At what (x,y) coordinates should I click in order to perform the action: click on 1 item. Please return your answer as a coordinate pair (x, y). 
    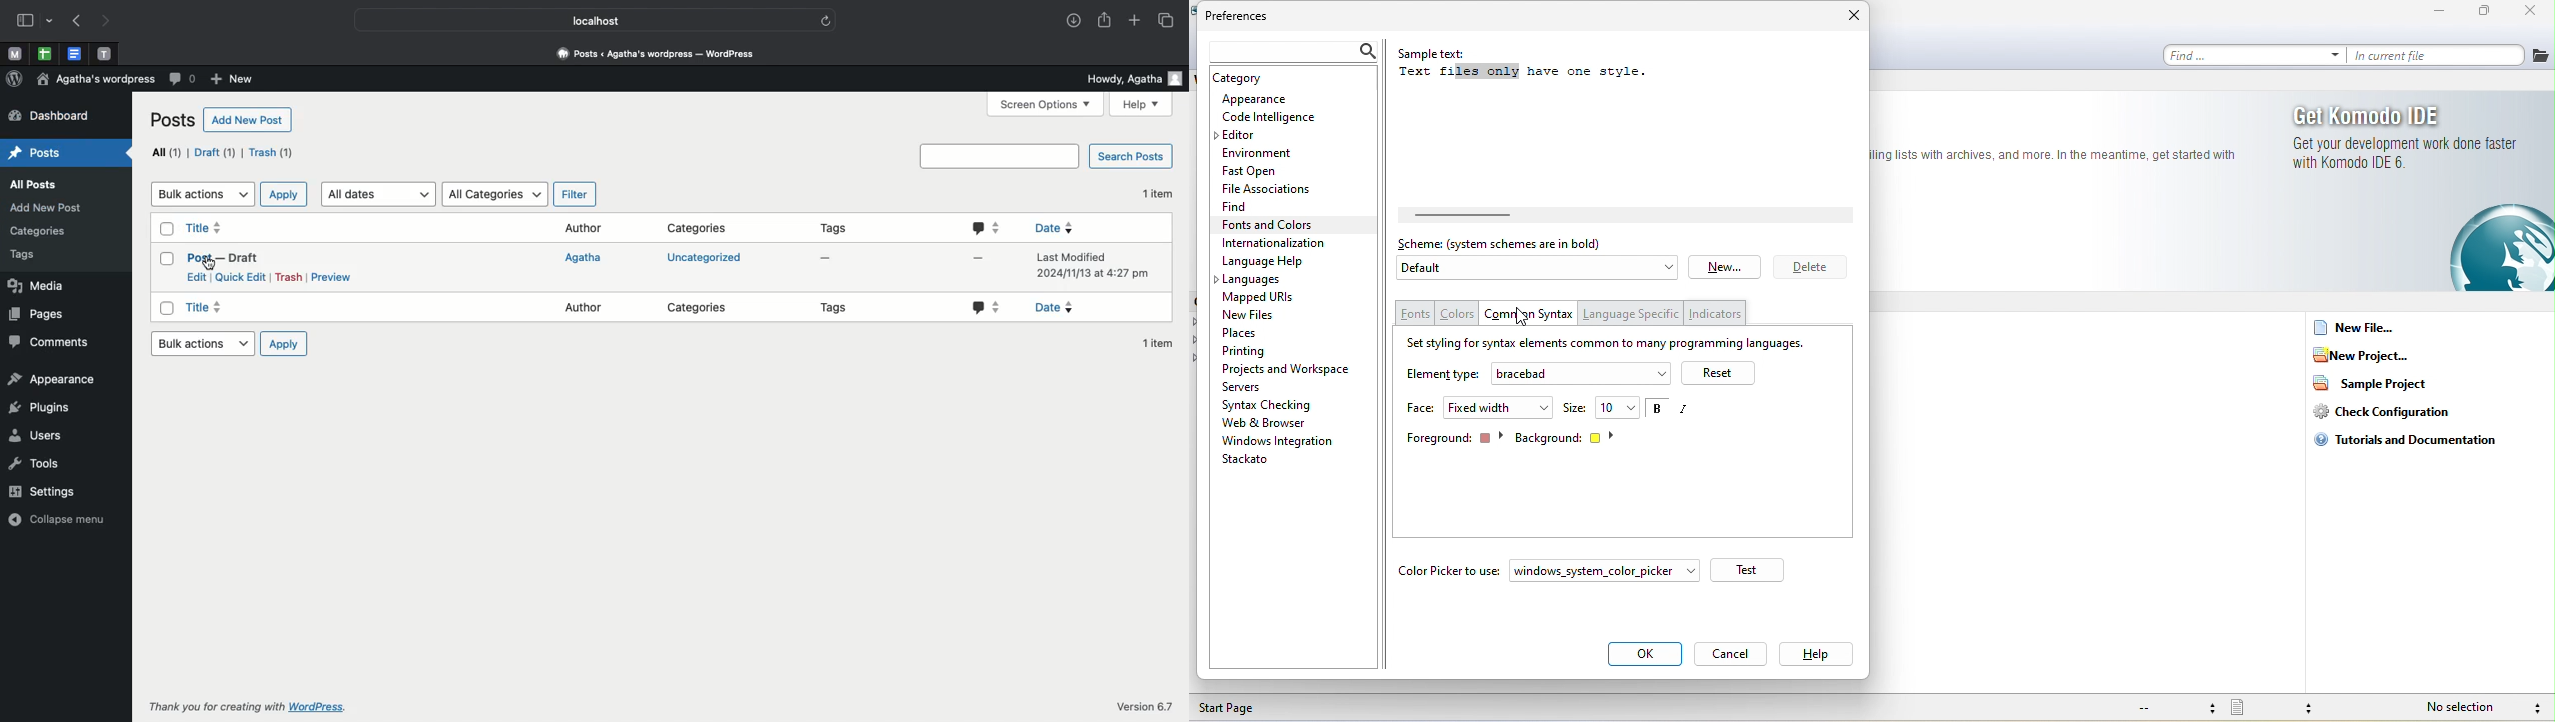
    Looking at the image, I should click on (1155, 194).